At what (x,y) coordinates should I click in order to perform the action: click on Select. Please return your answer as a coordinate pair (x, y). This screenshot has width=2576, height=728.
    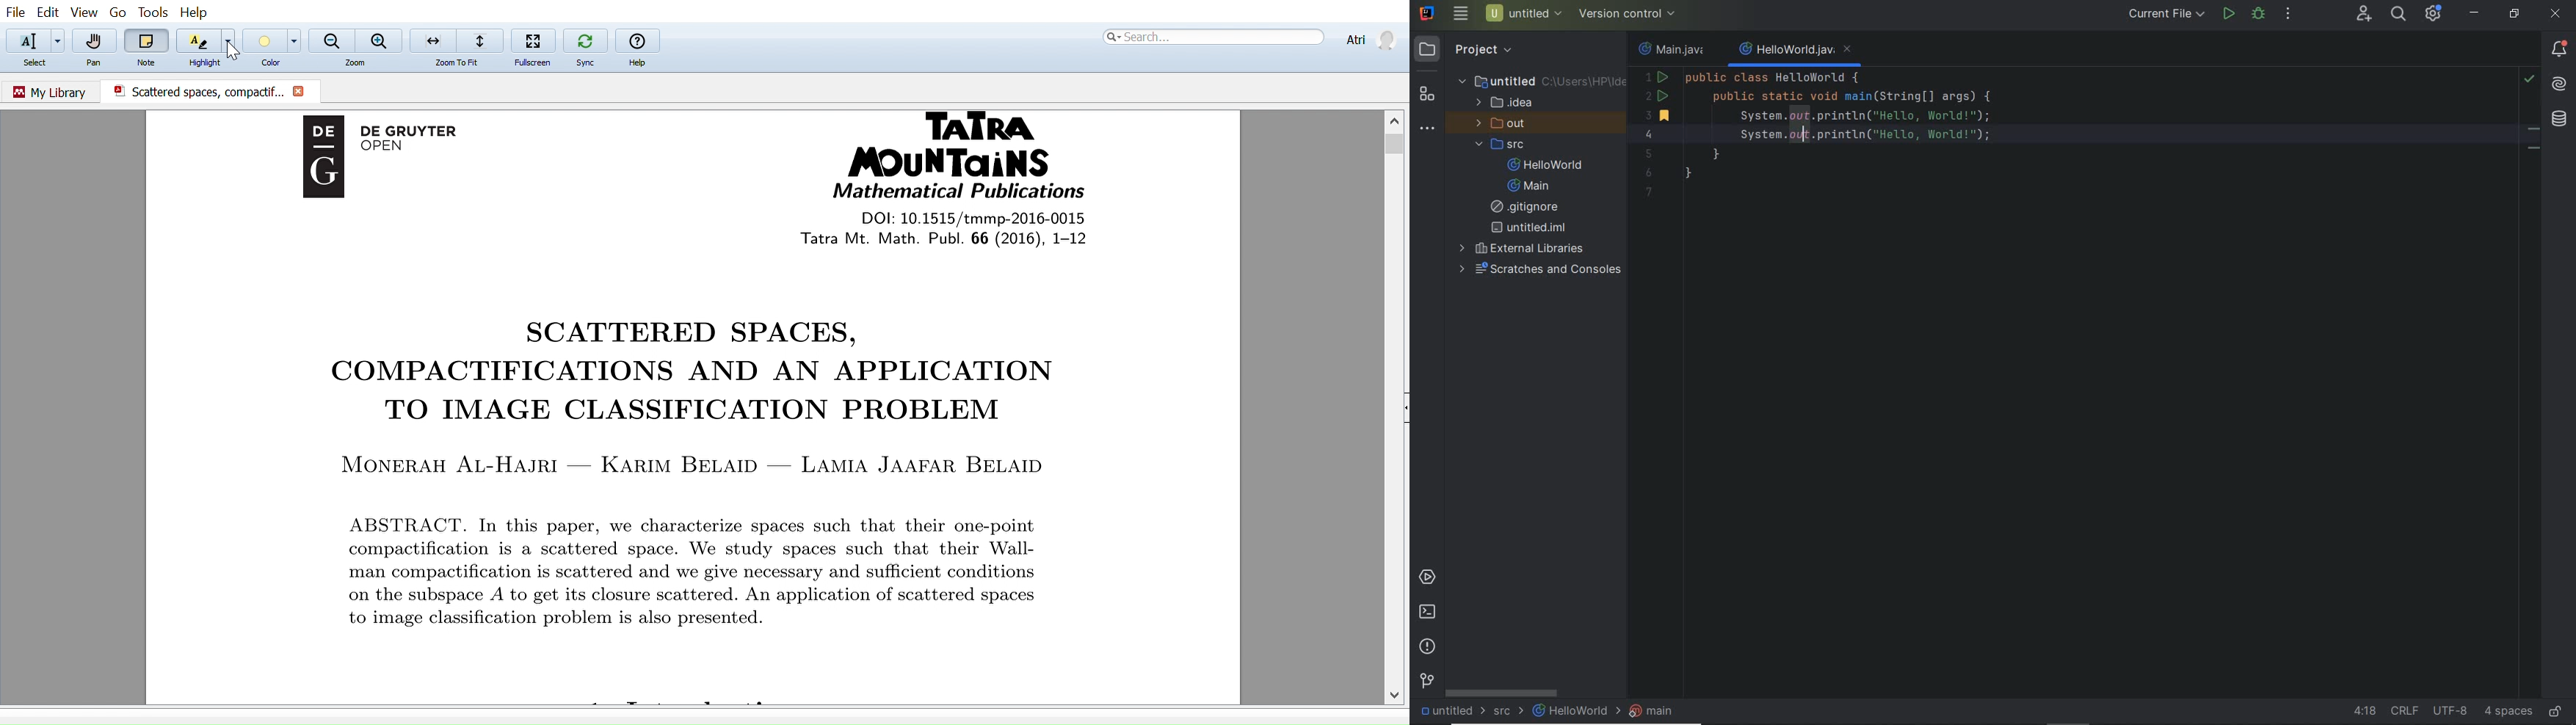
    Looking at the image, I should click on (40, 64).